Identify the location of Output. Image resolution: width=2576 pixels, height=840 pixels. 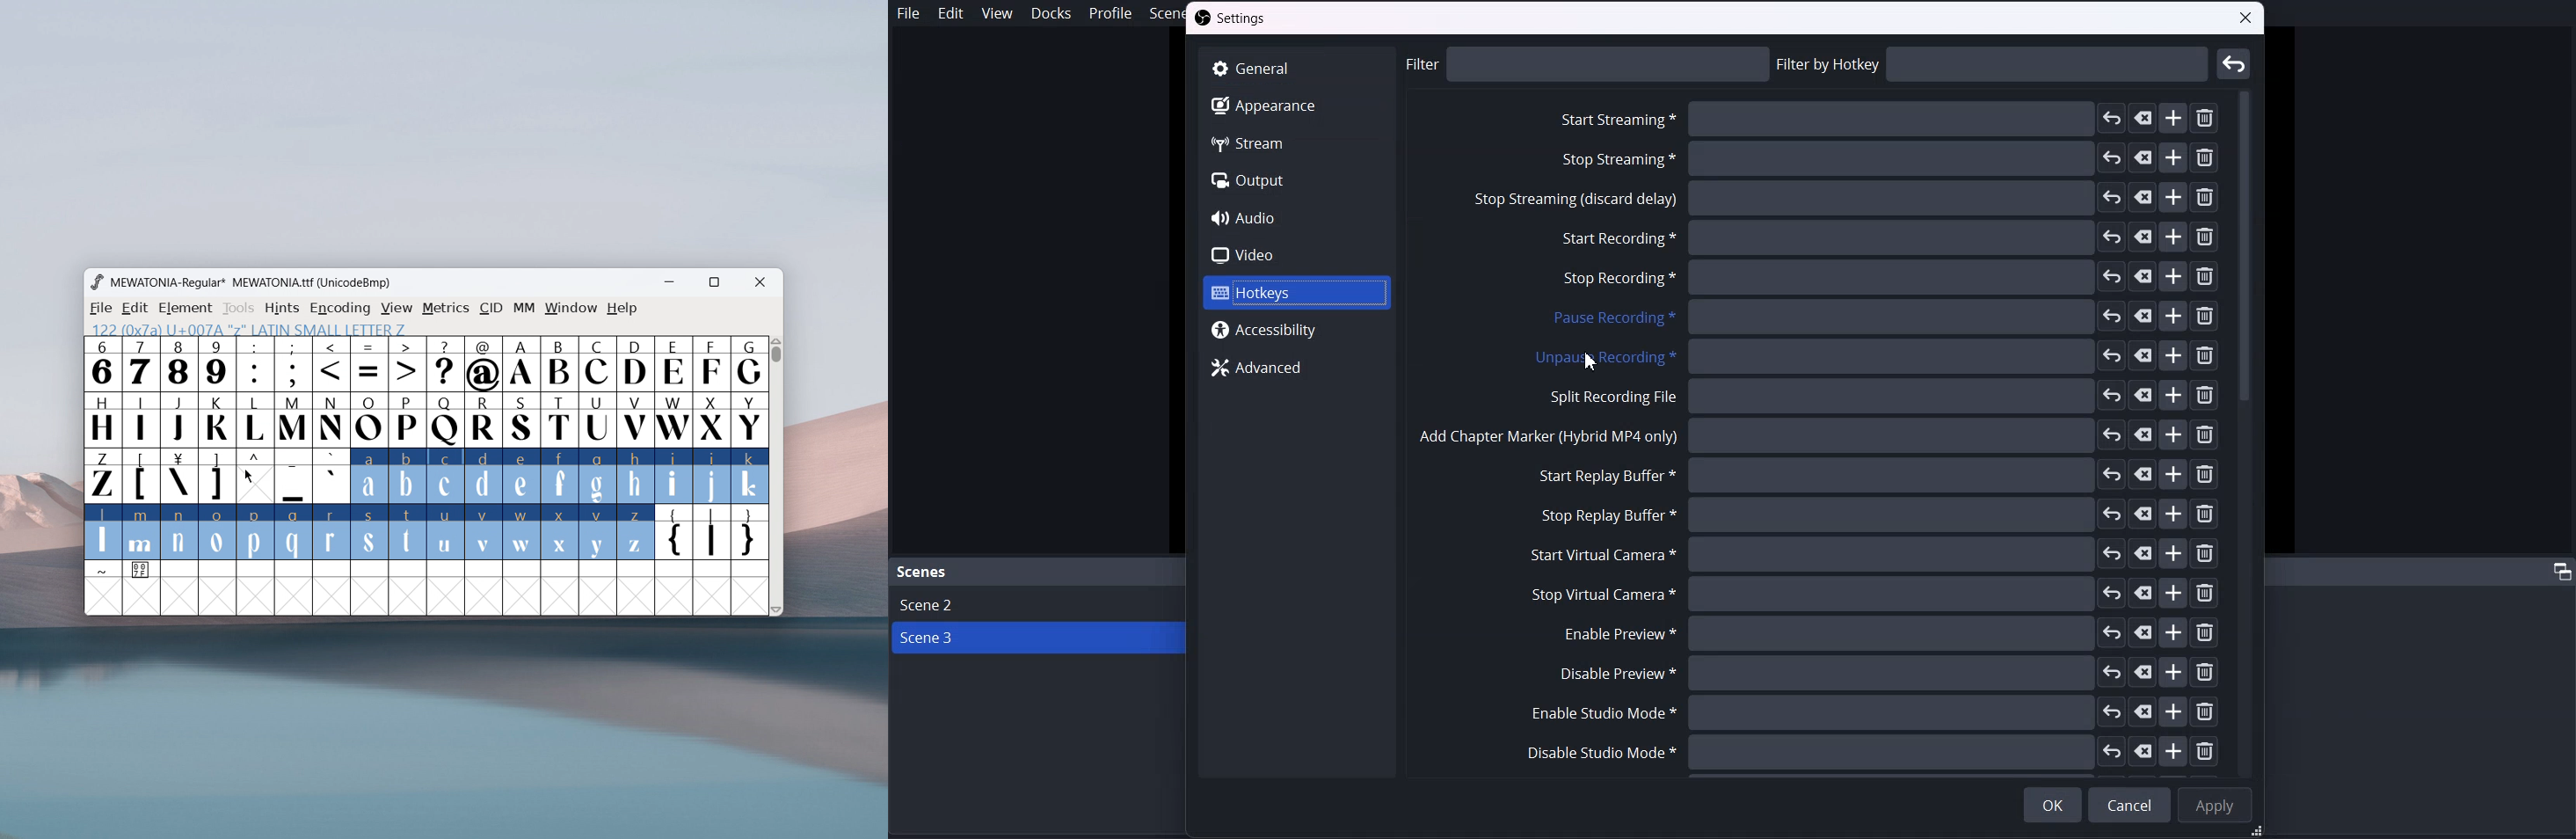
(1296, 181).